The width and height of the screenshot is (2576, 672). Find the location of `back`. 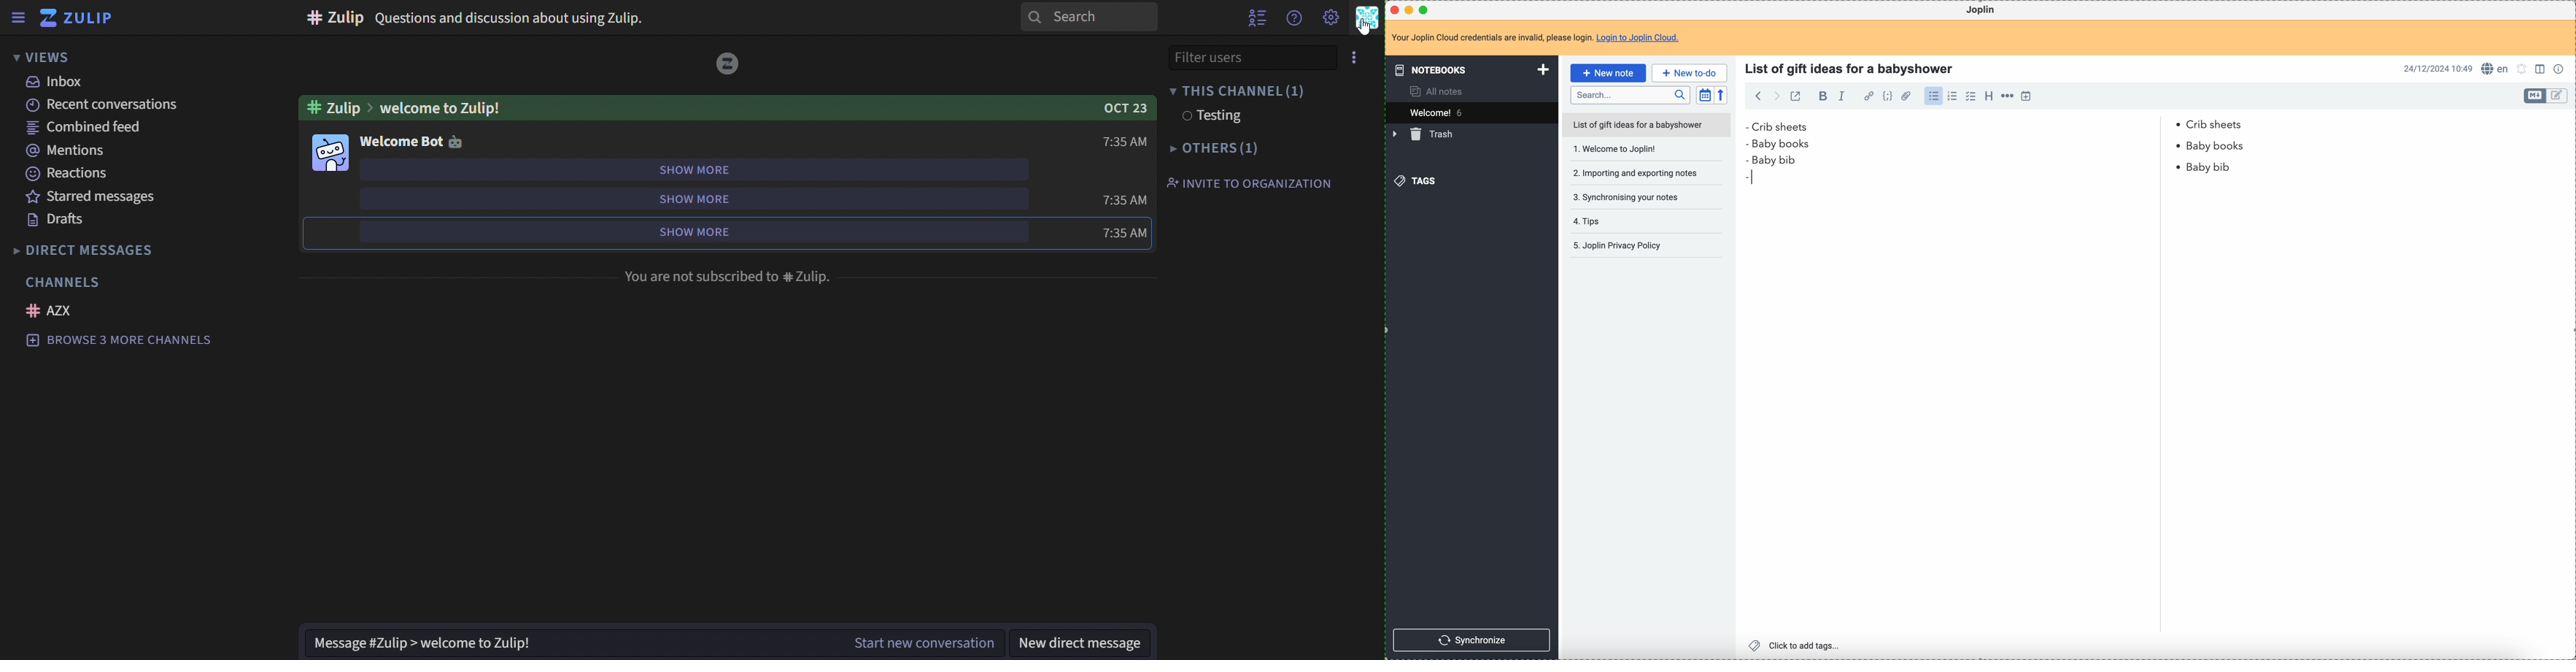

back is located at coordinates (1759, 96).